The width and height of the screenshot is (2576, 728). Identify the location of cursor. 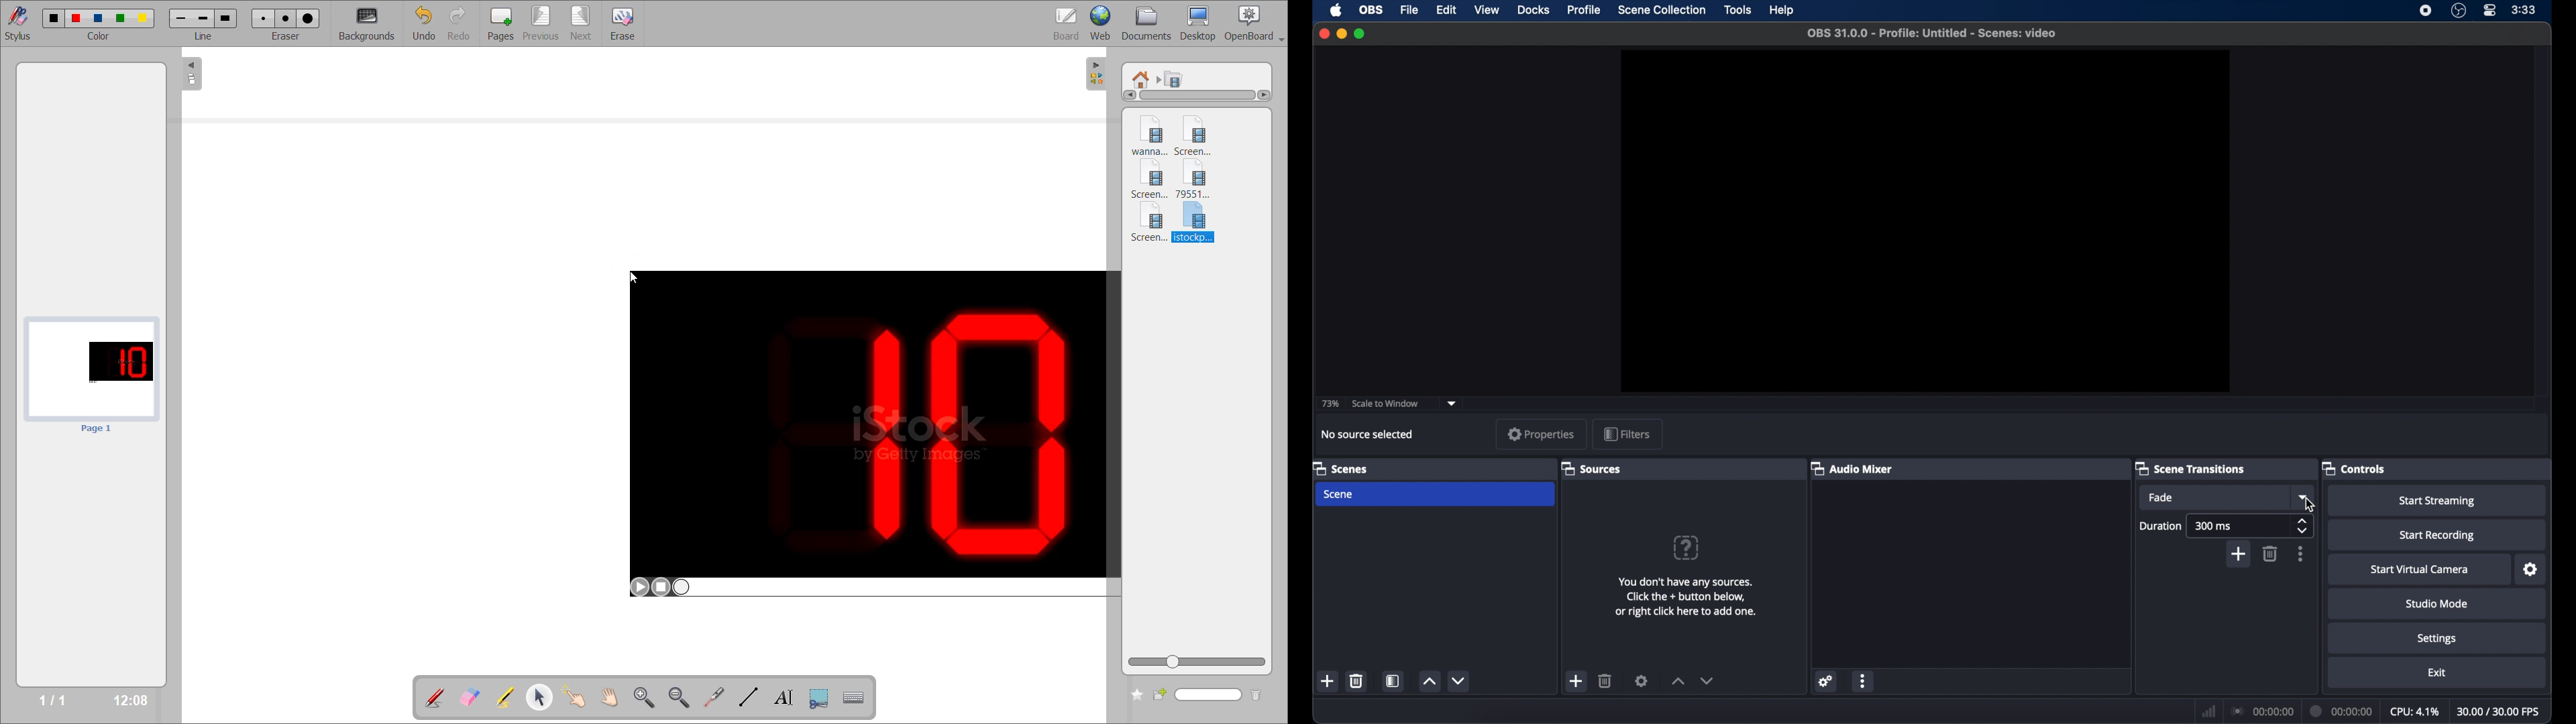
(630, 282).